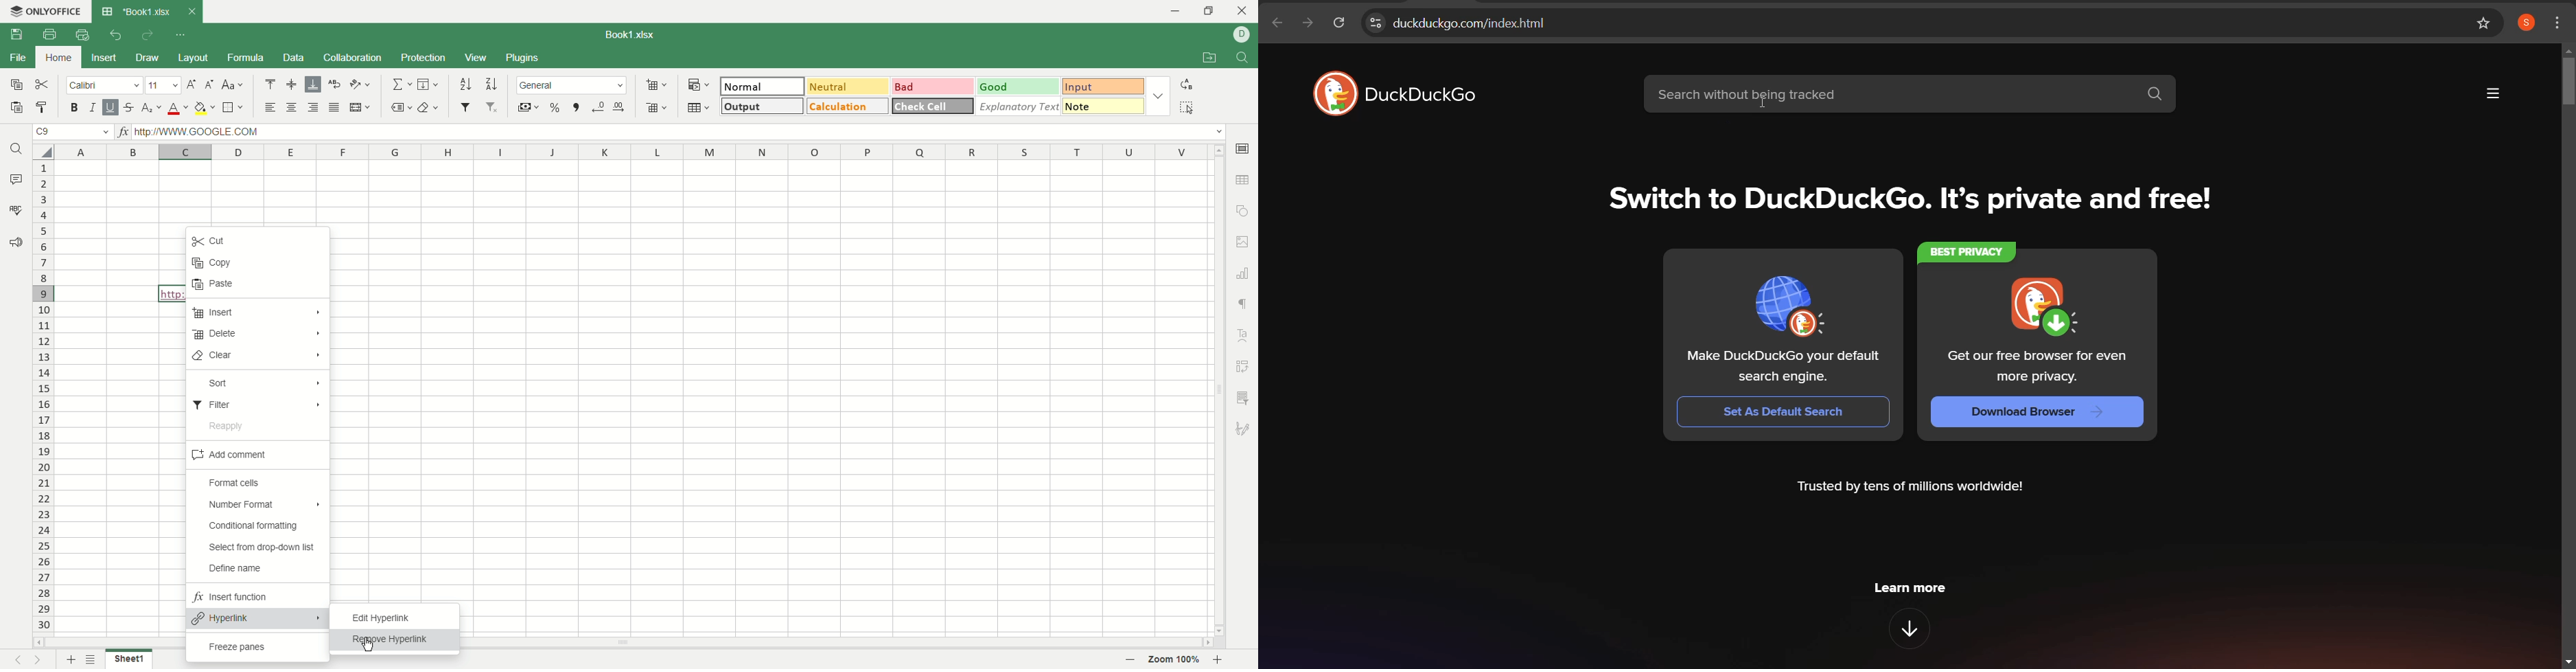 The height and width of the screenshot is (672, 2576). I want to click on bold, so click(77, 108).